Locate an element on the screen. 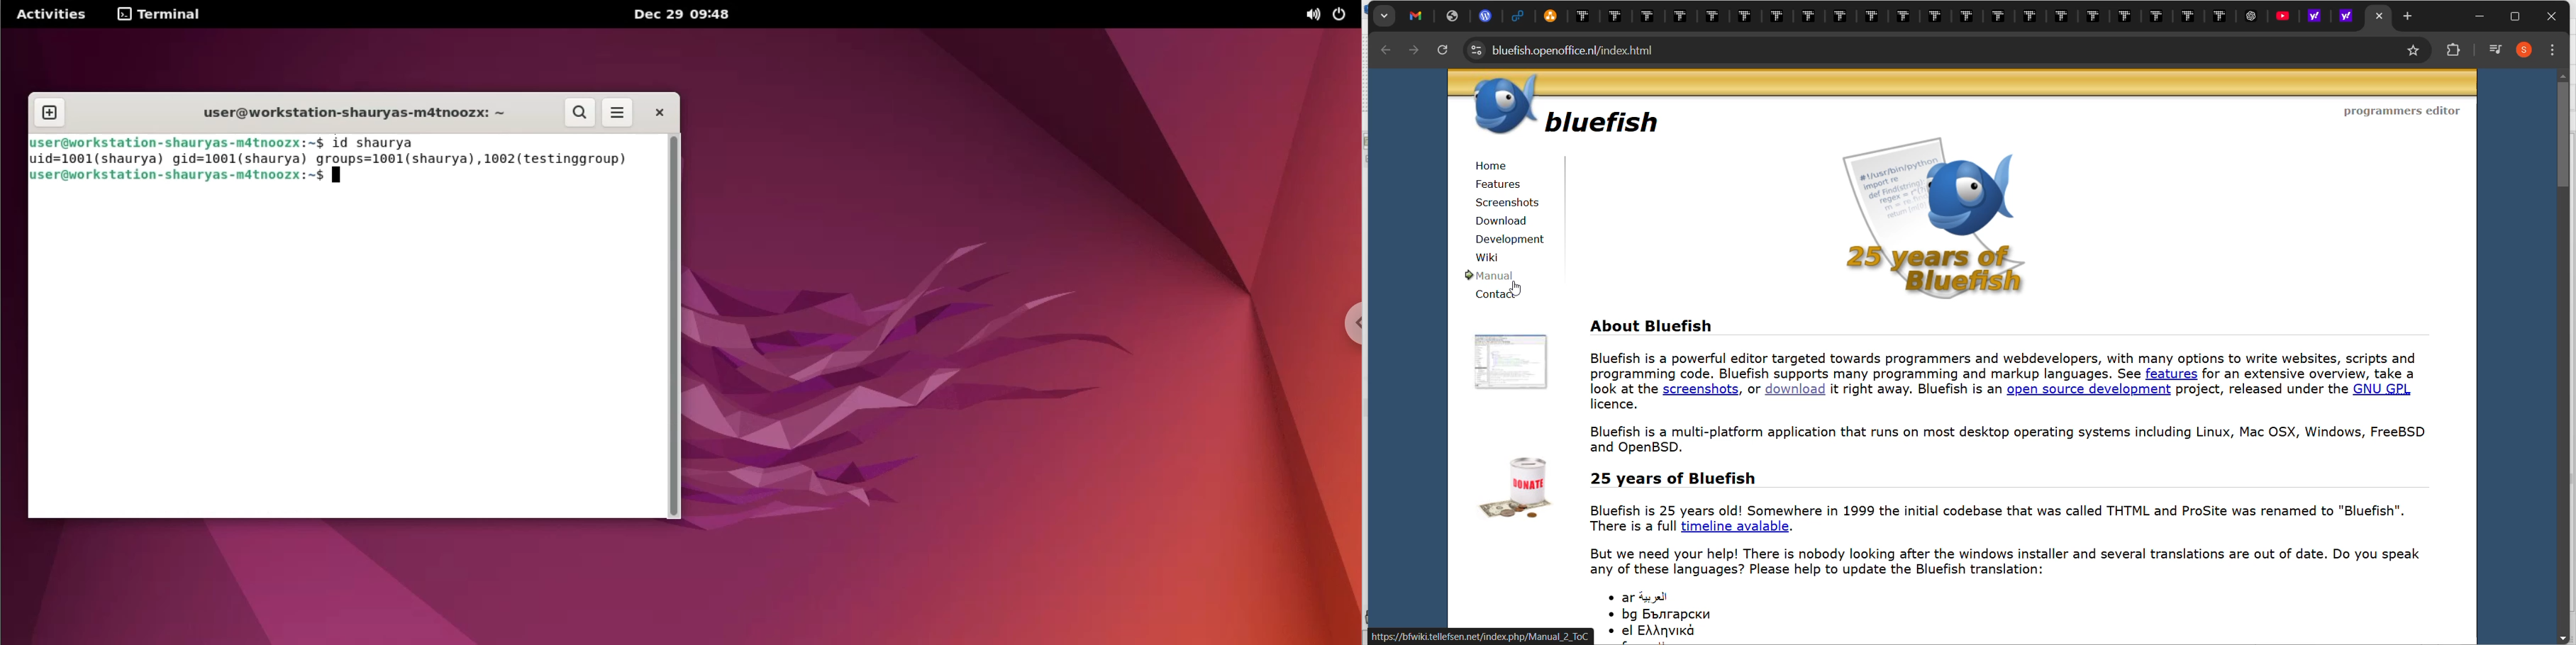  current tab is located at coordinates (2379, 16).